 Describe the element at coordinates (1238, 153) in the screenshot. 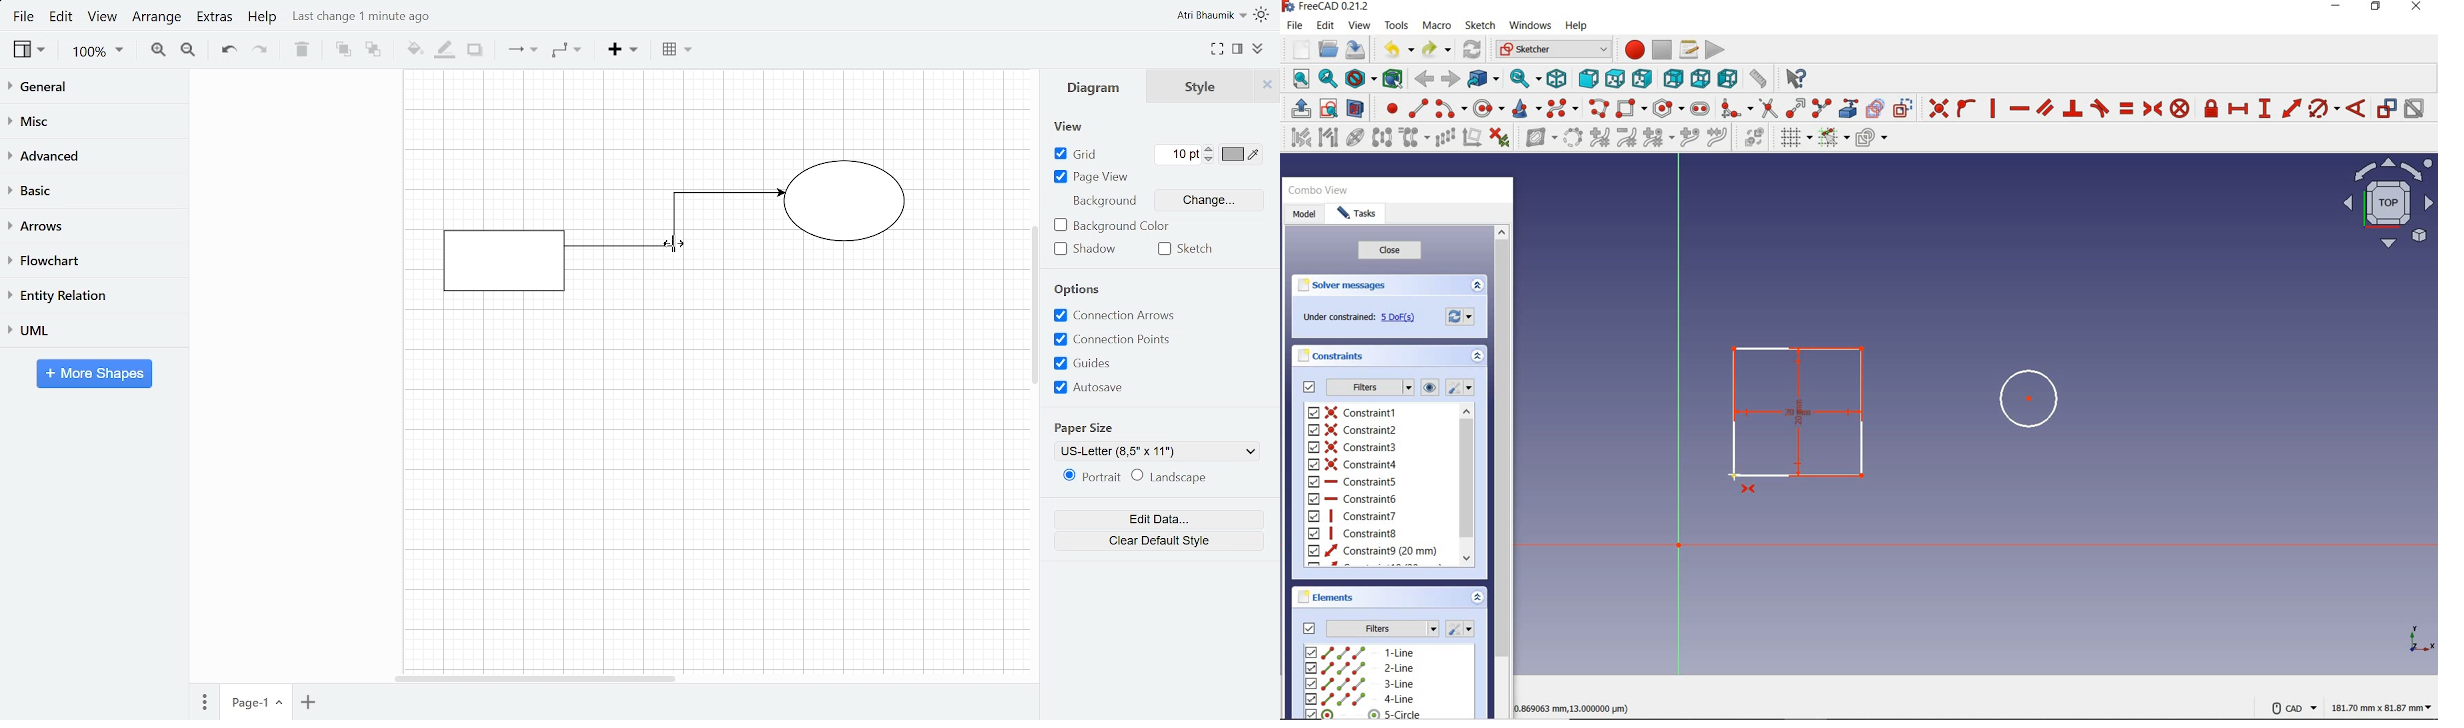

I see `Grid color` at that location.